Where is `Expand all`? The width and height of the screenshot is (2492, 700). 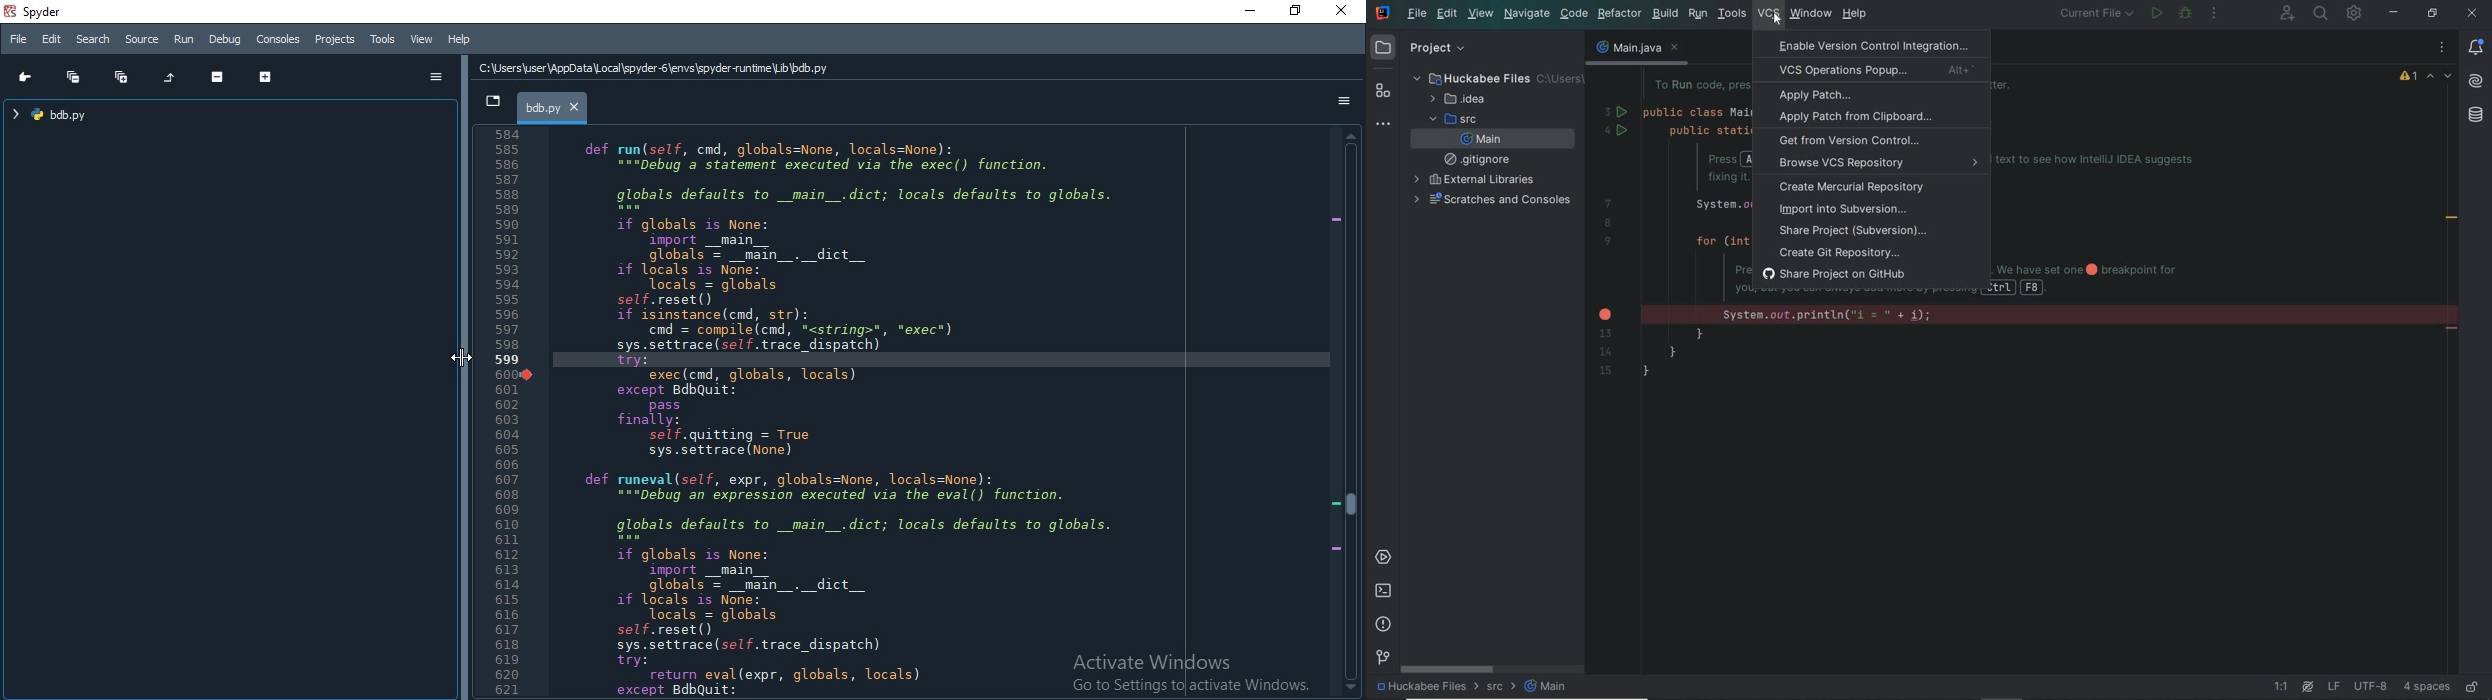
Expand all is located at coordinates (122, 76).